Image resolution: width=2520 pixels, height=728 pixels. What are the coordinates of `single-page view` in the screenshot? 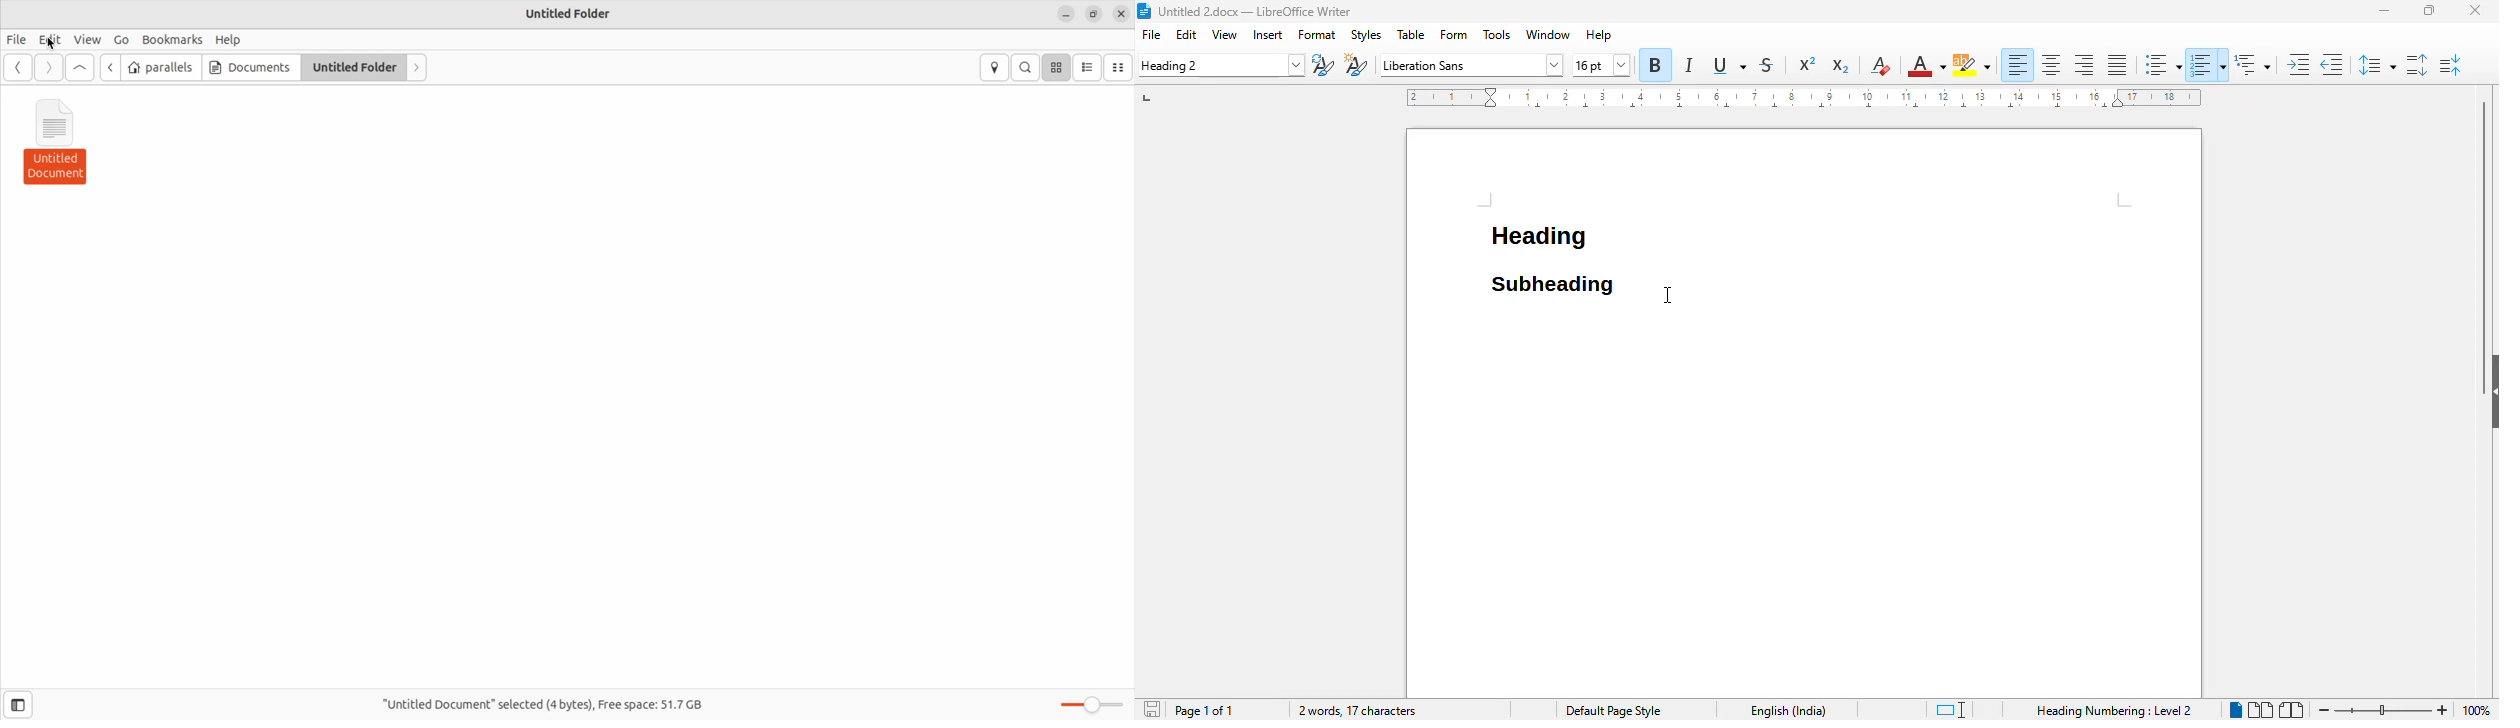 It's located at (2236, 710).